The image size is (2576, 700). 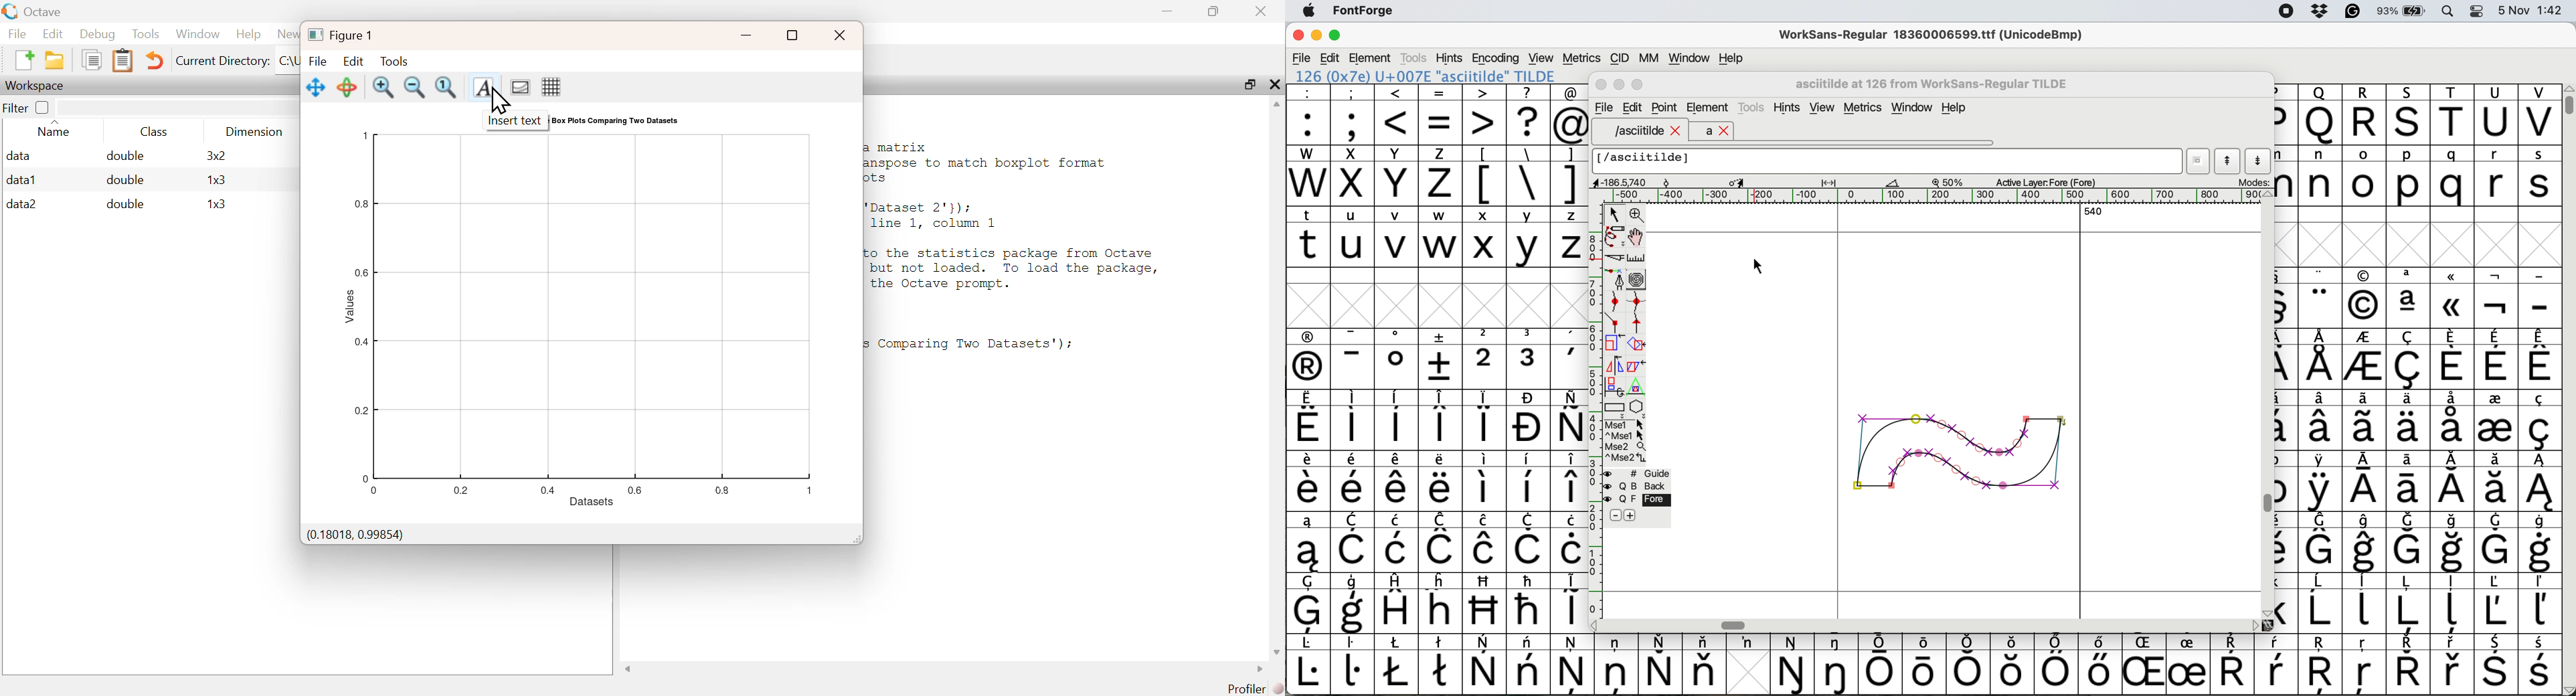 What do you see at coordinates (552, 87) in the screenshot?
I see `Grid` at bounding box center [552, 87].